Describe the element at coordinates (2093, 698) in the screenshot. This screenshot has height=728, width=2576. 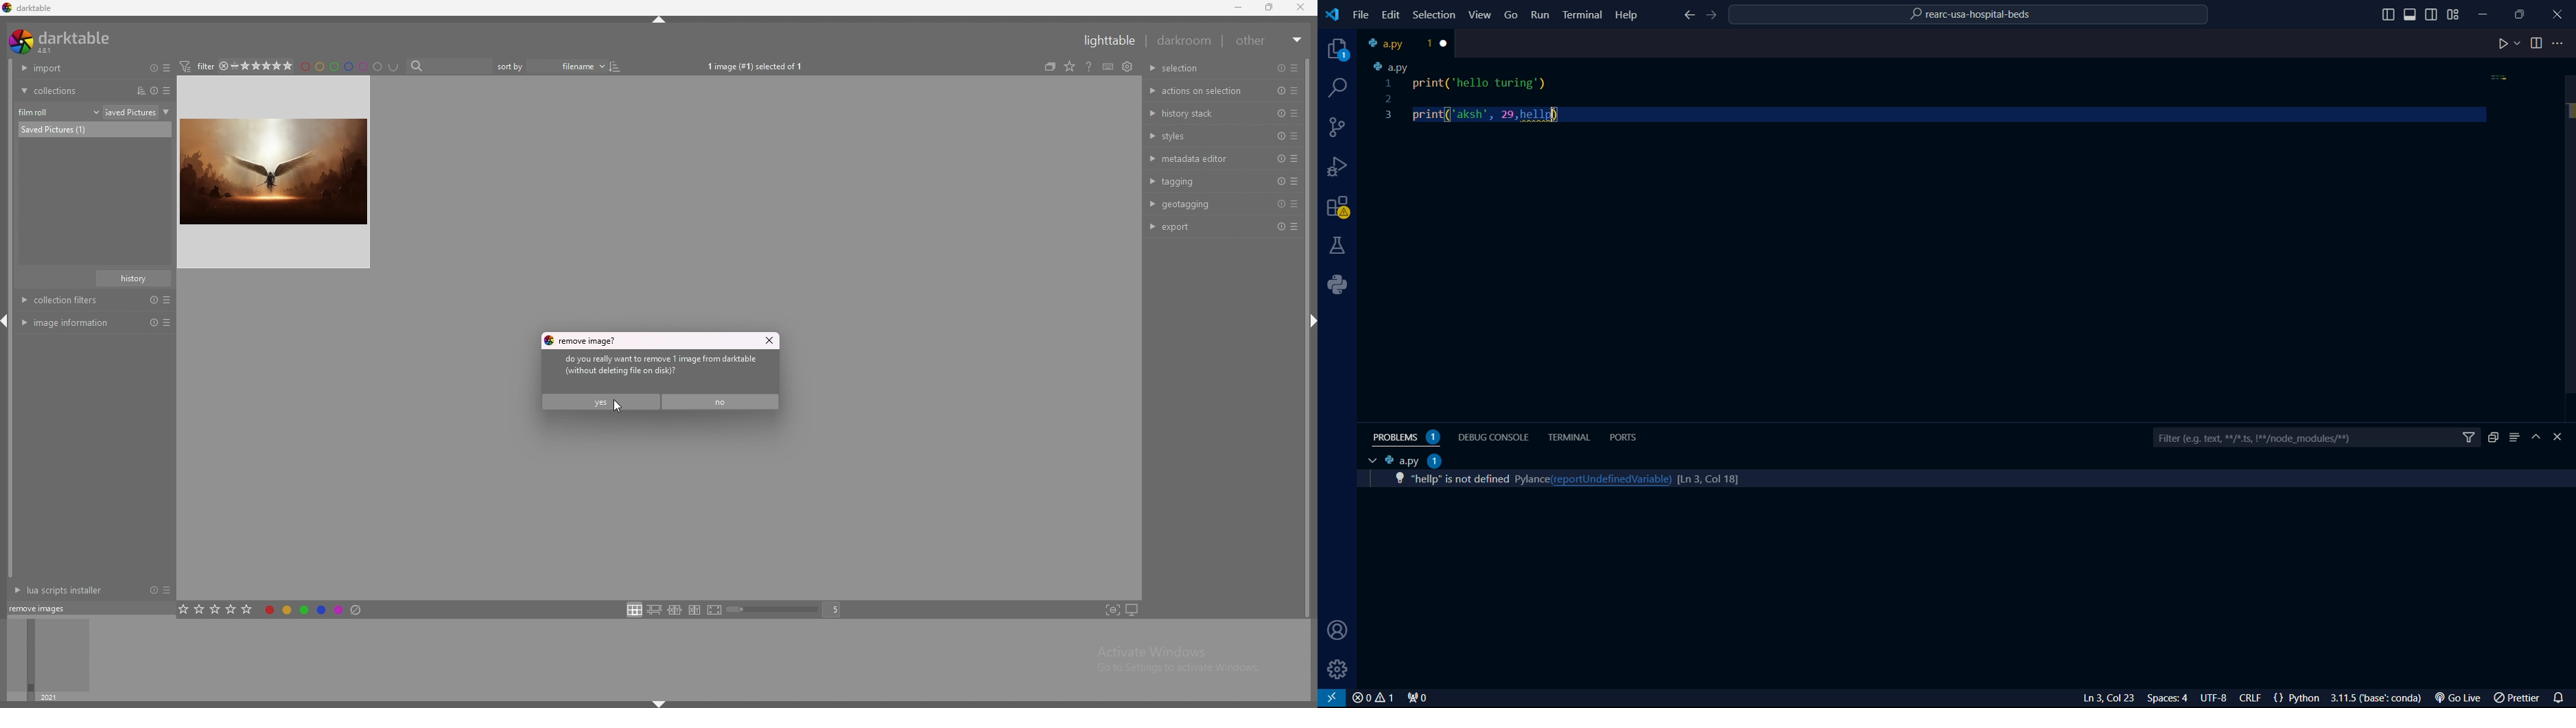
I see `Ln 3 Col 23` at that location.